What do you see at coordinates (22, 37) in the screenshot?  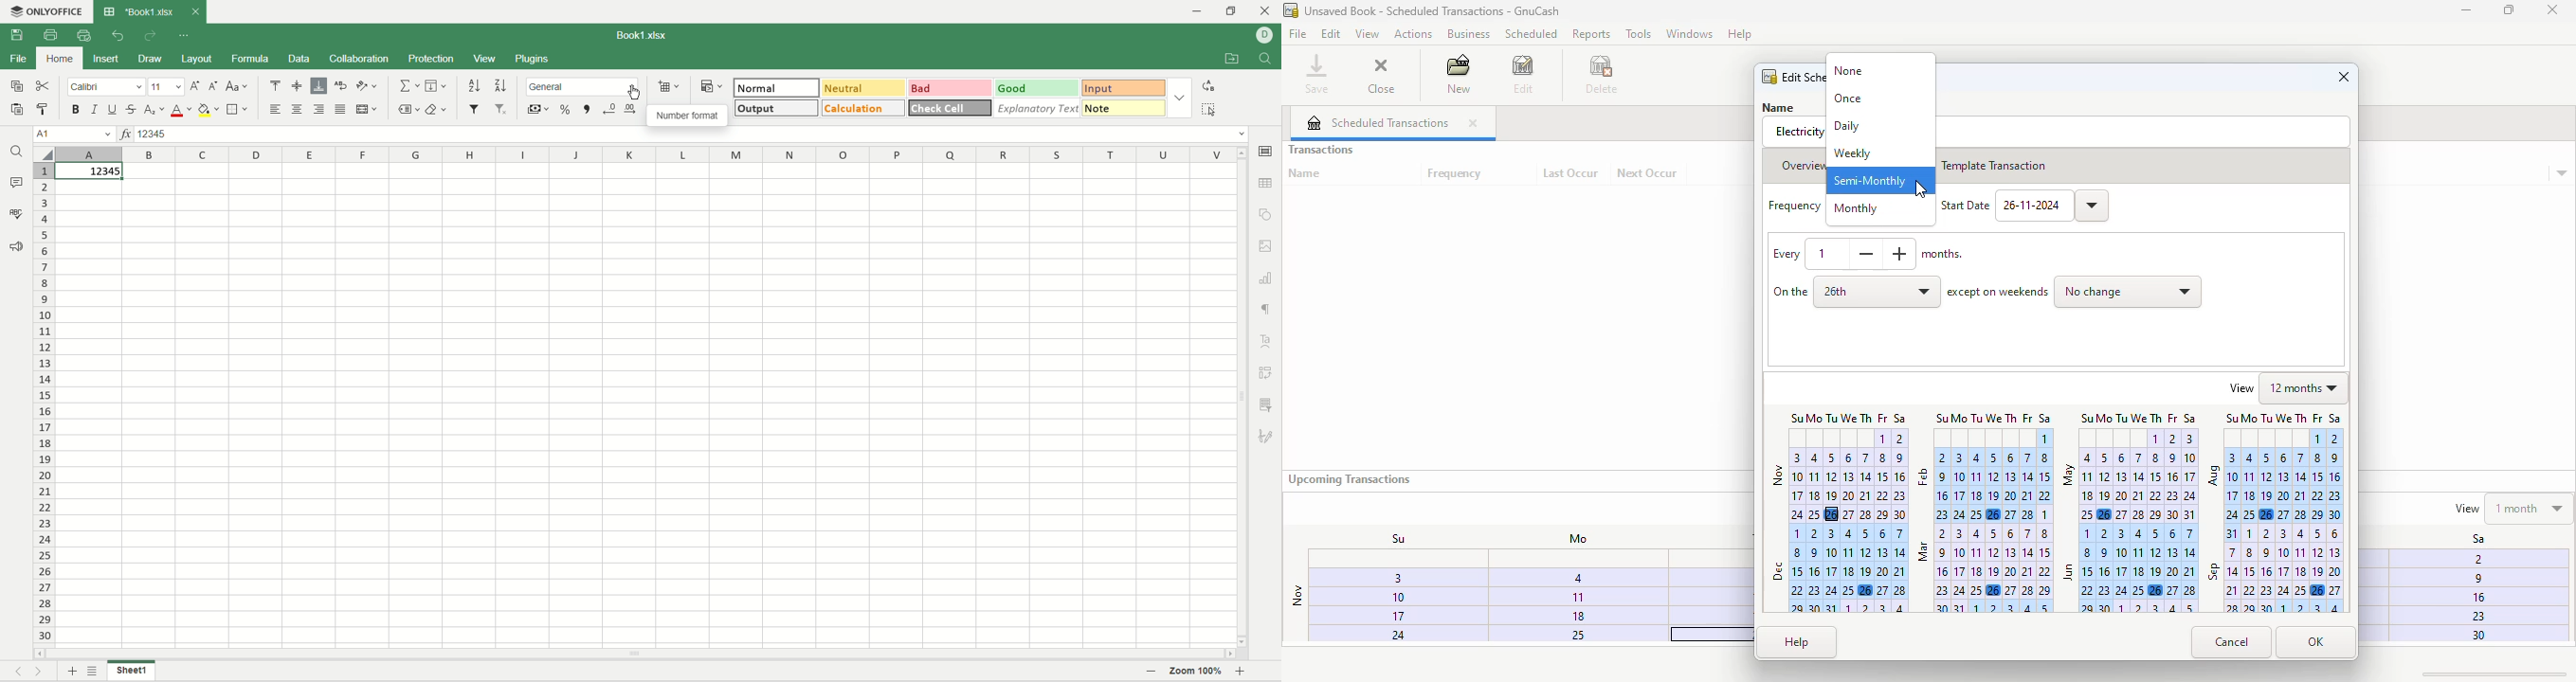 I see `save` at bounding box center [22, 37].